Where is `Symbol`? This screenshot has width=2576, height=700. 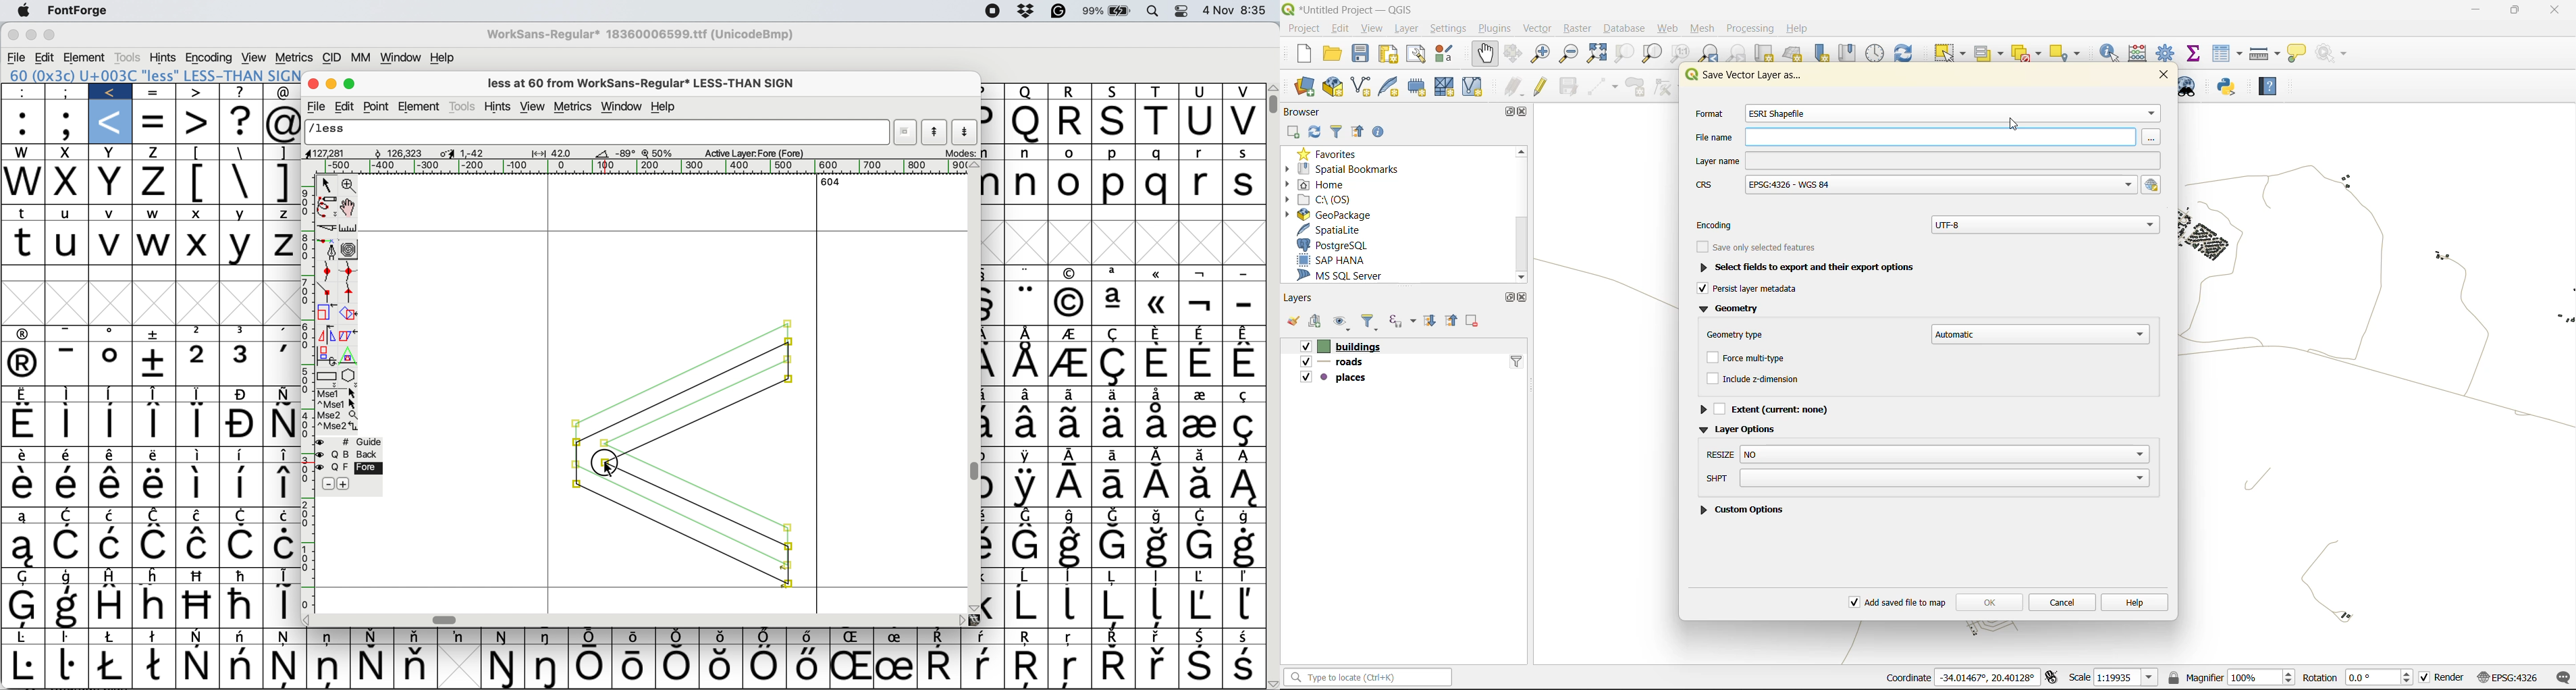
Symbol is located at coordinates (155, 547).